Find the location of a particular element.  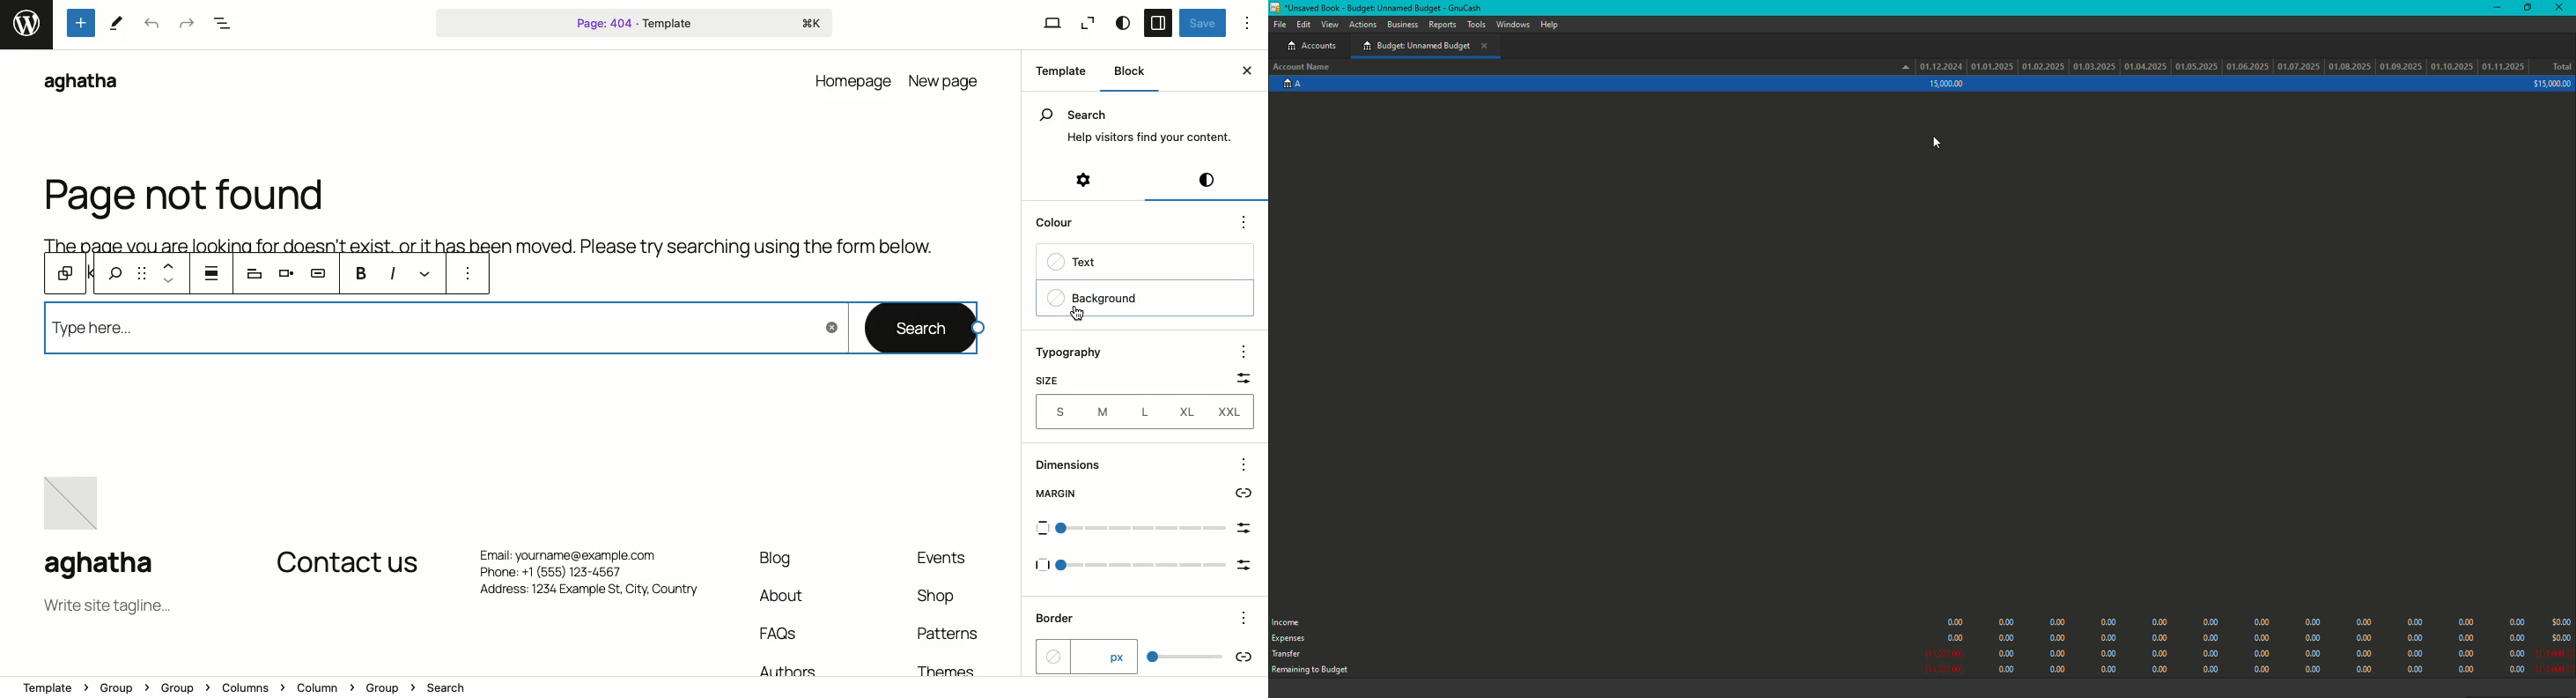

Account A is located at coordinates (1290, 87).